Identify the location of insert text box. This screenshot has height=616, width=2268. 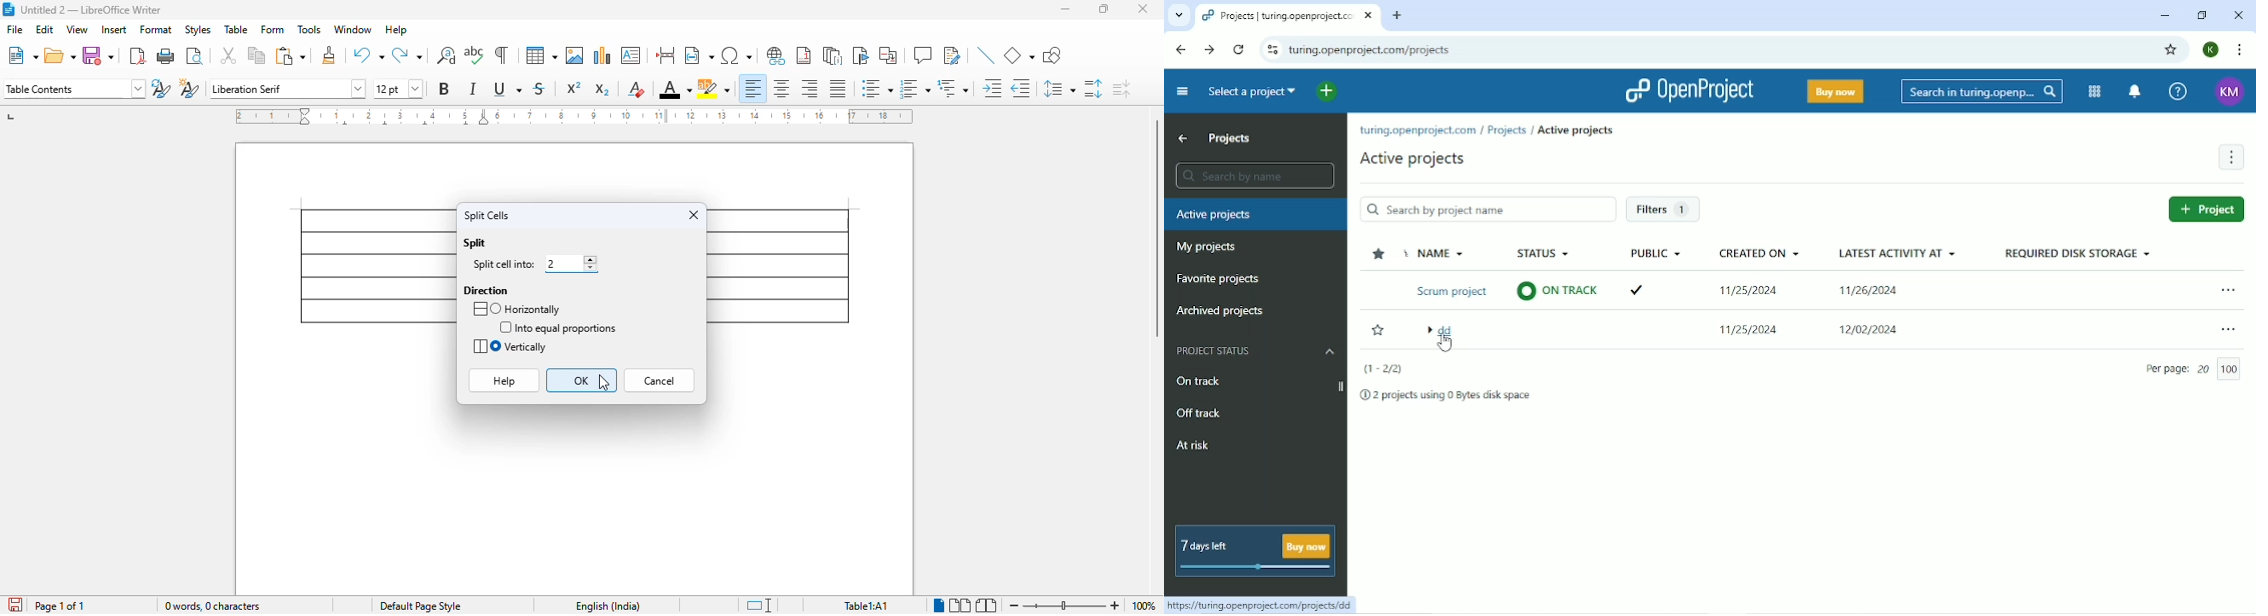
(631, 55).